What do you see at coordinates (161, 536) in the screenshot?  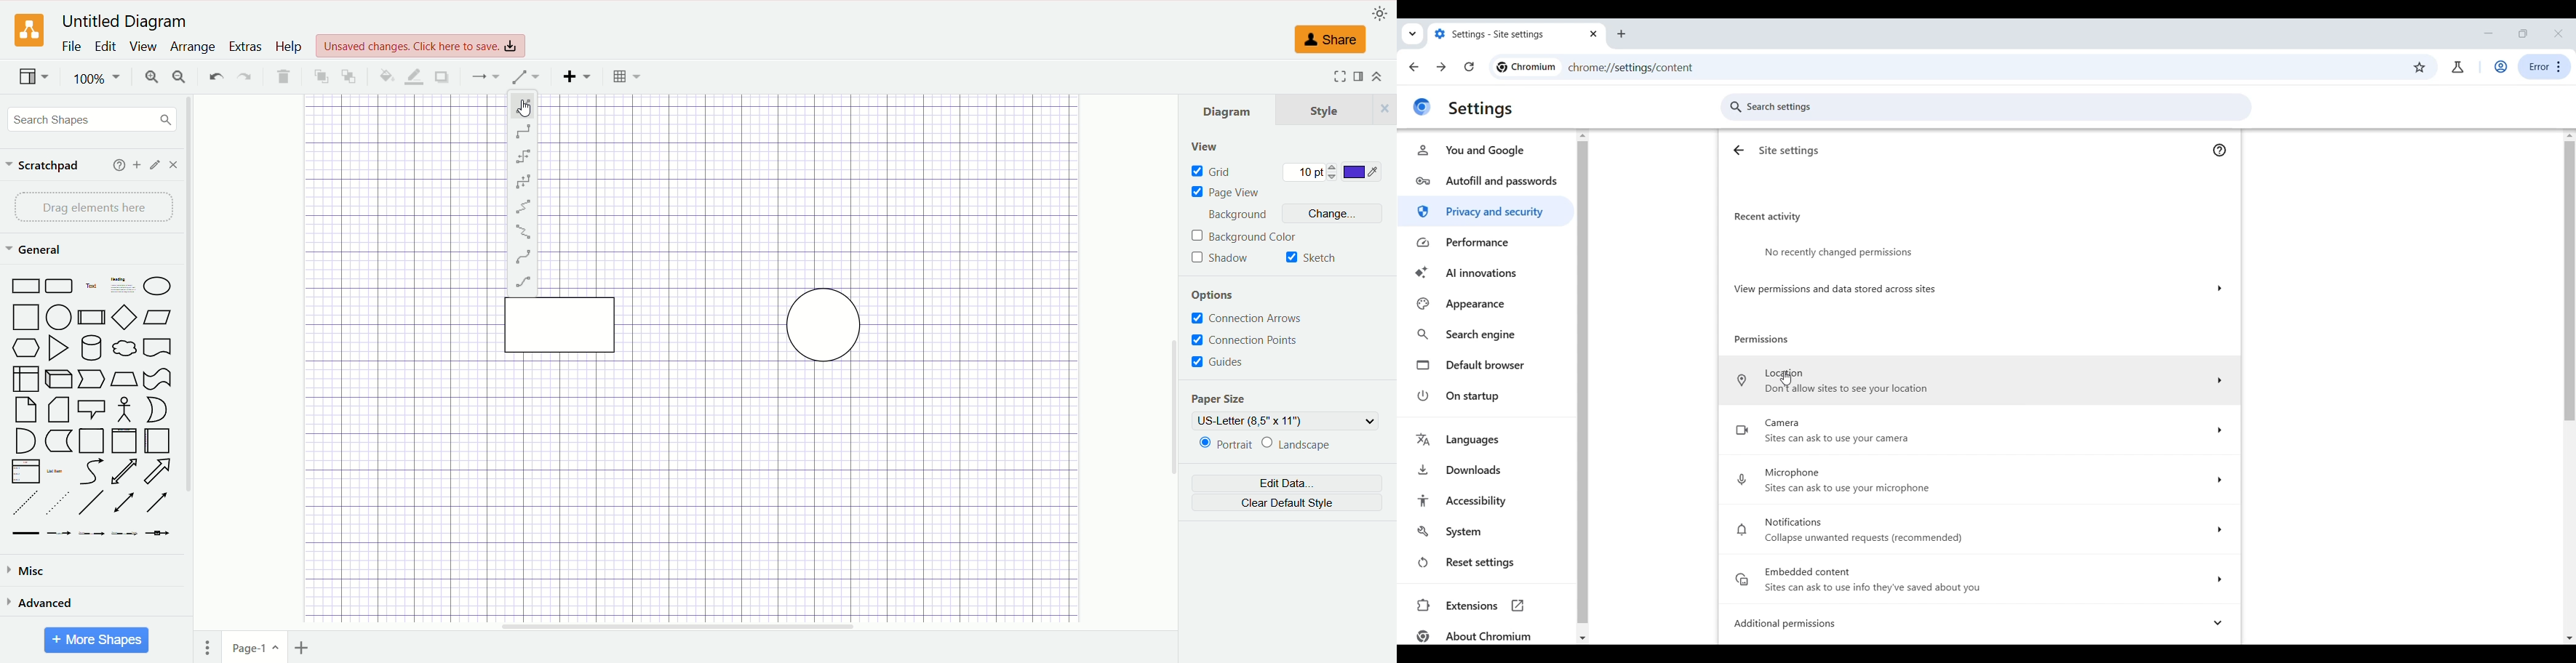 I see `Connector with Icon Symbol` at bounding box center [161, 536].